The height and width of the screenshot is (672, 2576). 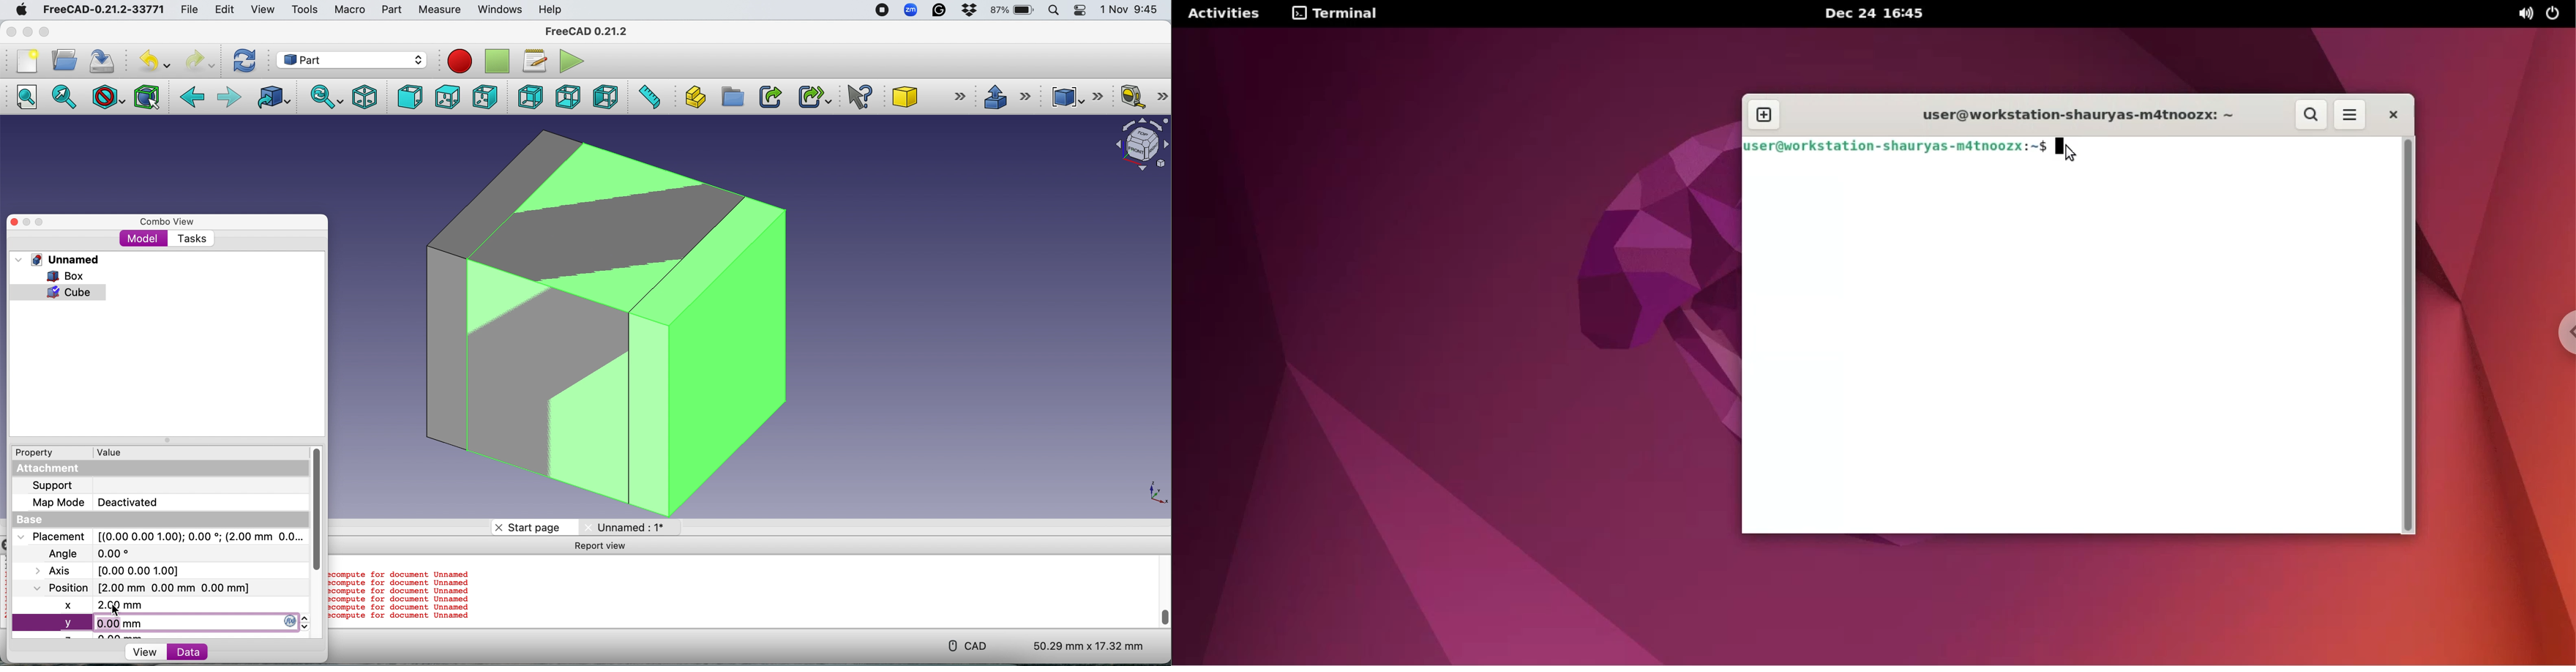 I want to click on Compound tools, so click(x=1074, y=96).